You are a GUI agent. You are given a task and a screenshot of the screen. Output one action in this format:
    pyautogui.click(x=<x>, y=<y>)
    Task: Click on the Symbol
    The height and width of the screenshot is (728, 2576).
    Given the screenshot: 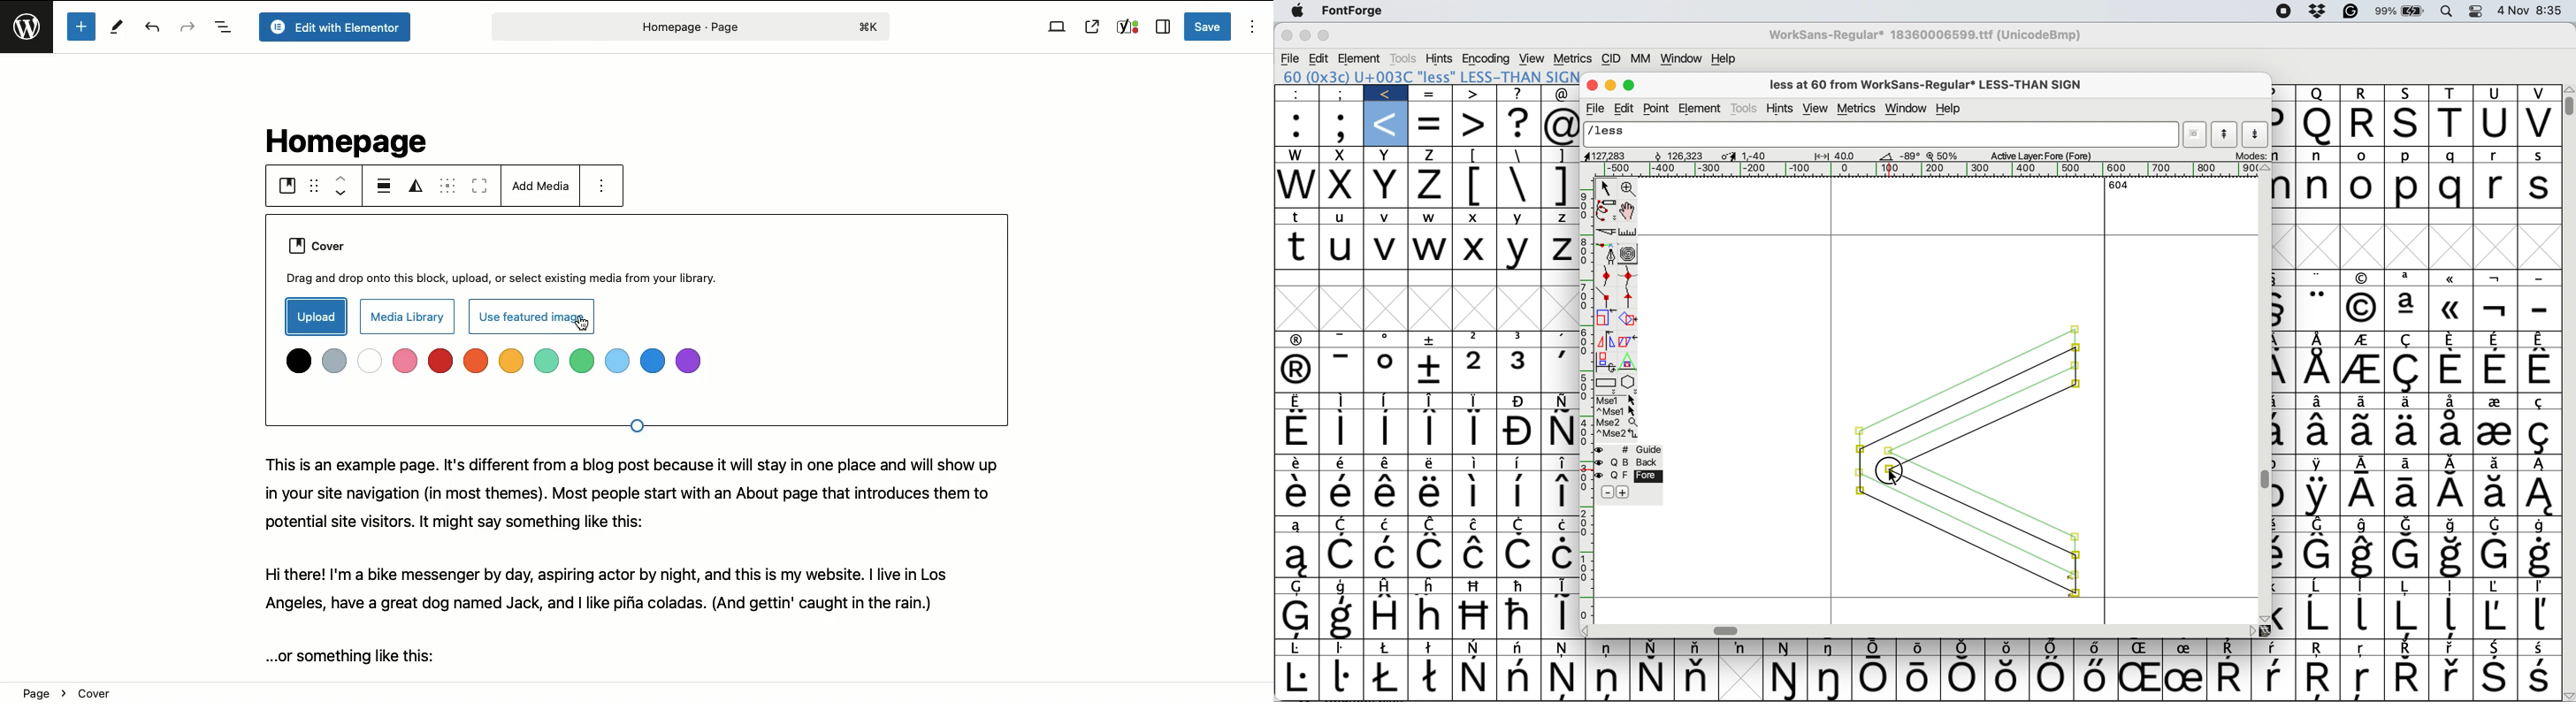 What is the action you would take?
    pyautogui.click(x=1297, y=430)
    